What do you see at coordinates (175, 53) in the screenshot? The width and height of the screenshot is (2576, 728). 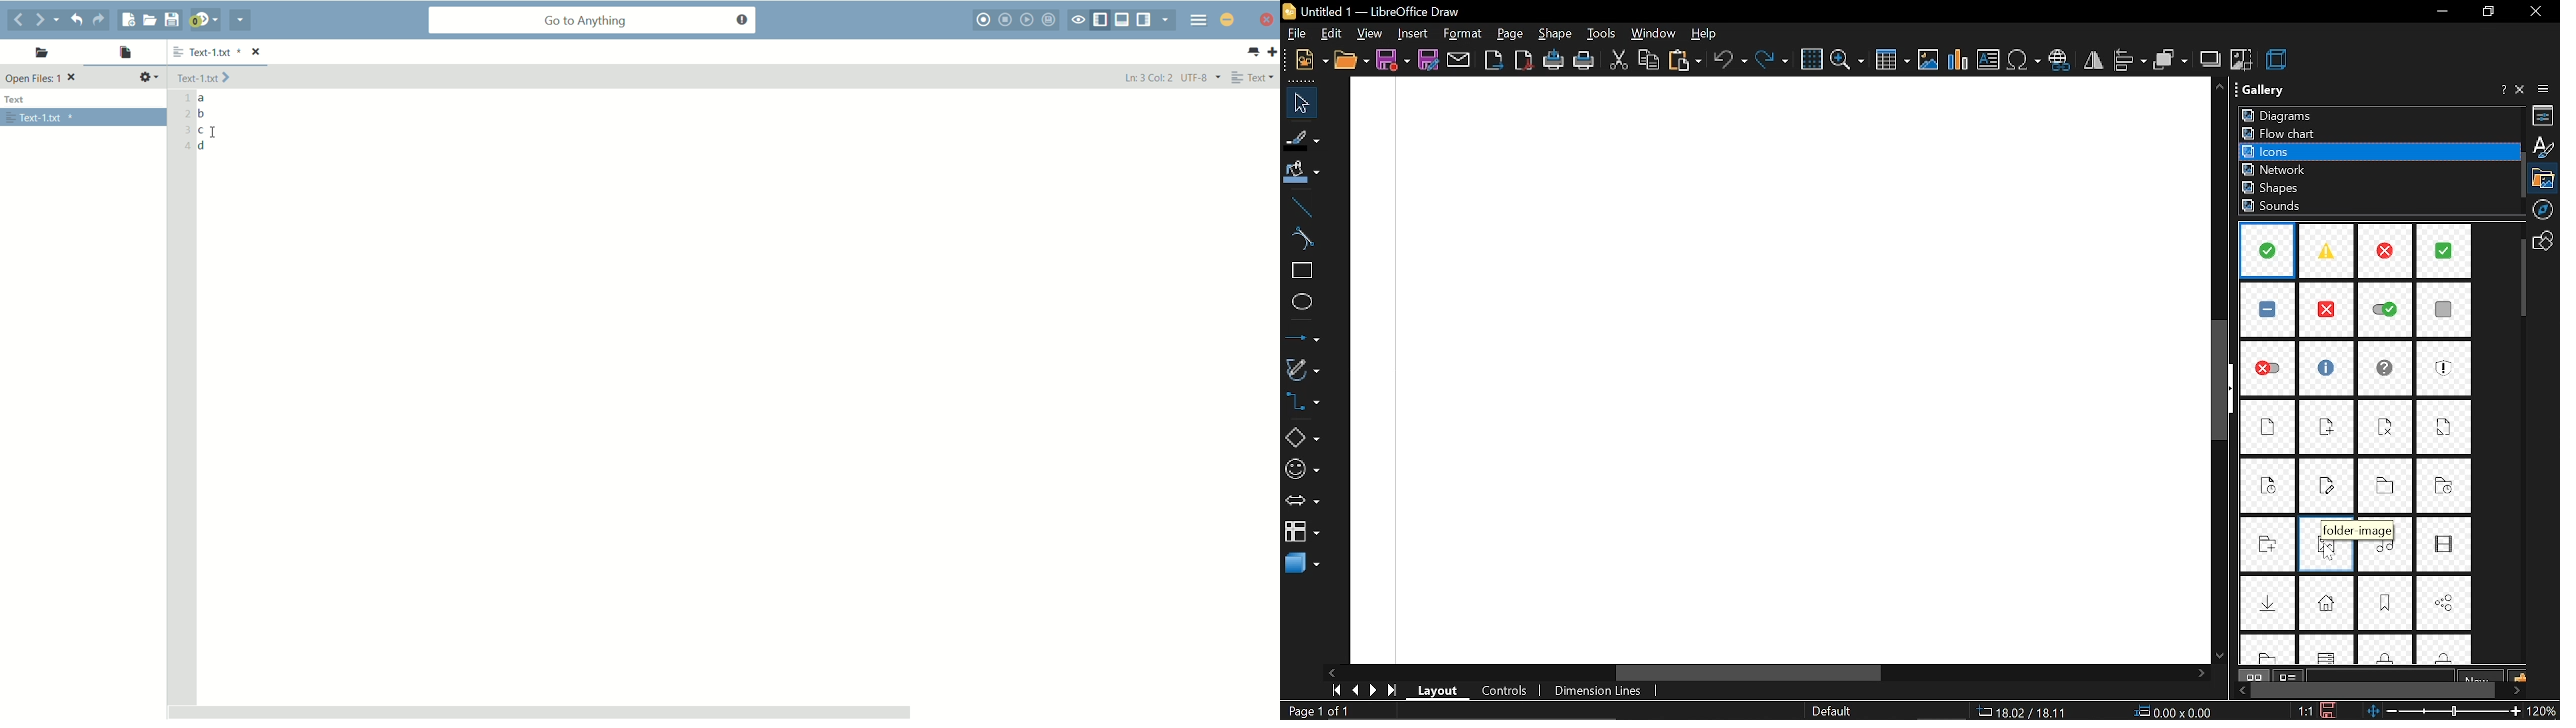 I see `more options` at bounding box center [175, 53].